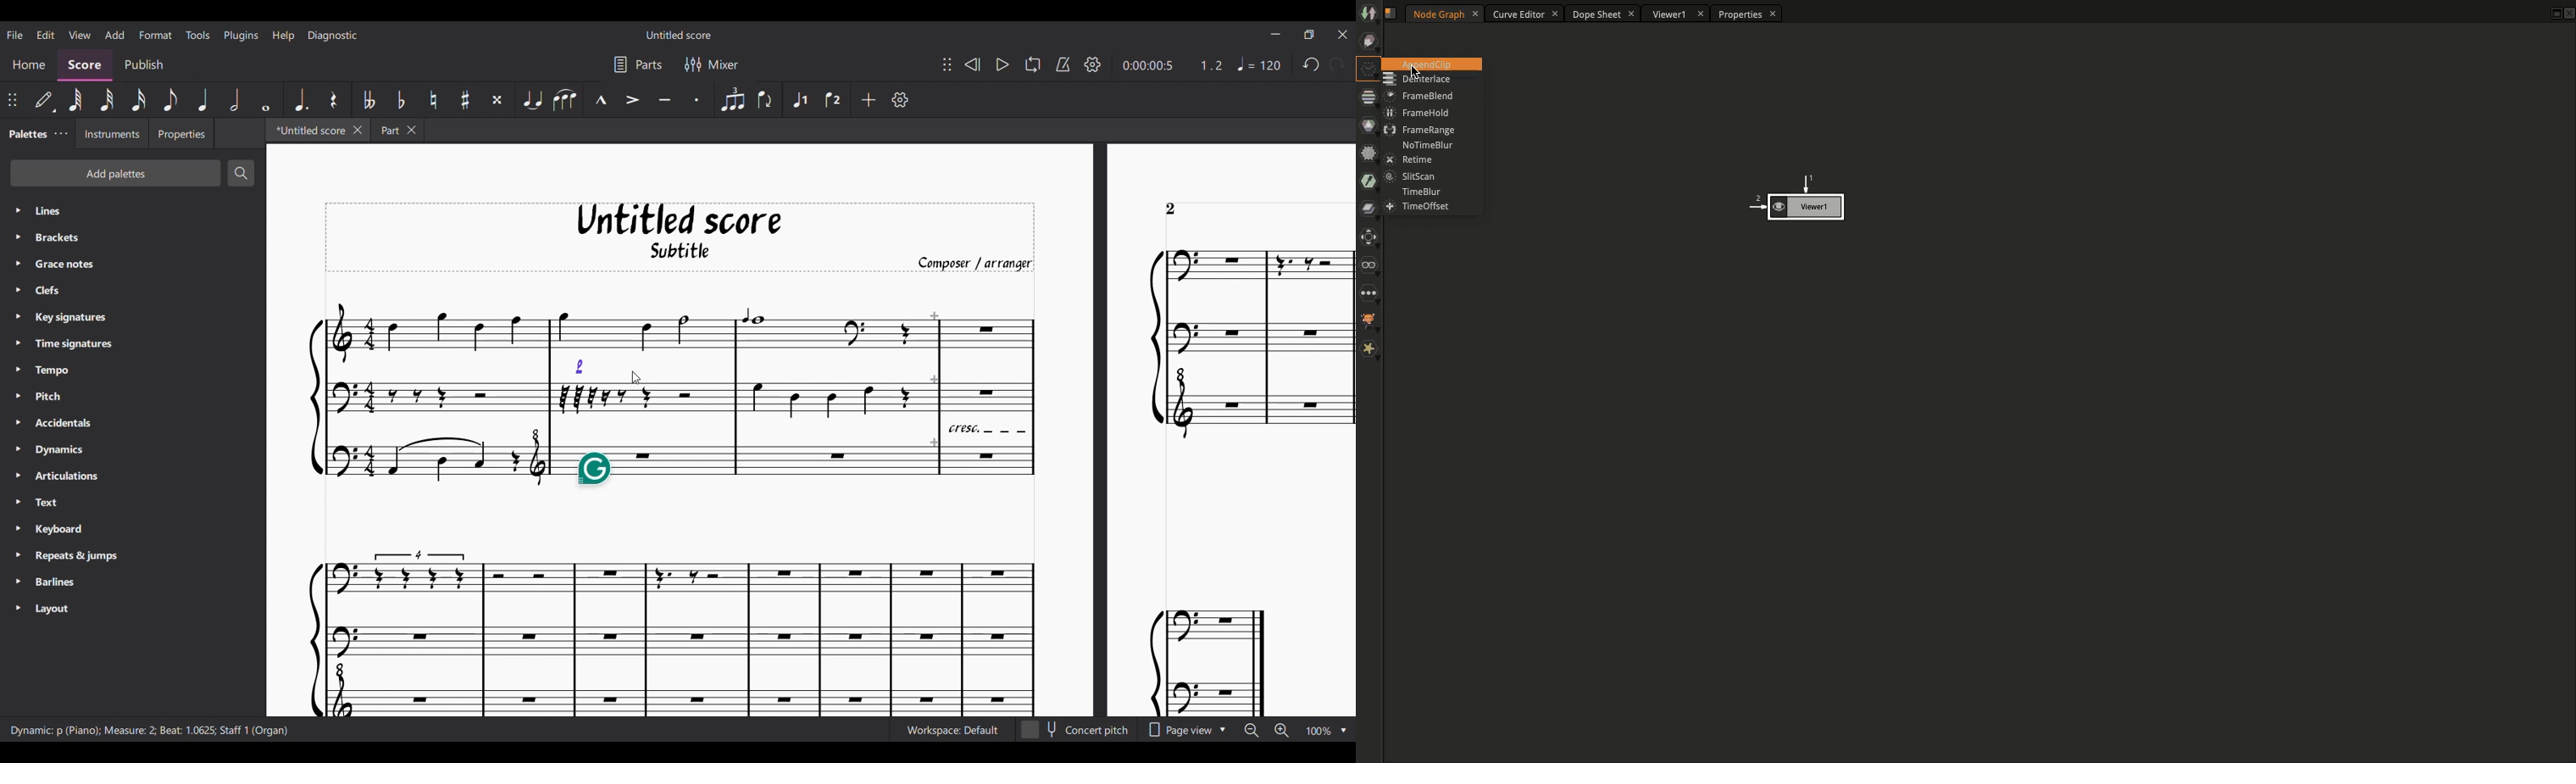 The width and height of the screenshot is (2576, 784). Describe the element at coordinates (580, 367) in the screenshot. I see `Dynamic marking attached to new position` at that location.